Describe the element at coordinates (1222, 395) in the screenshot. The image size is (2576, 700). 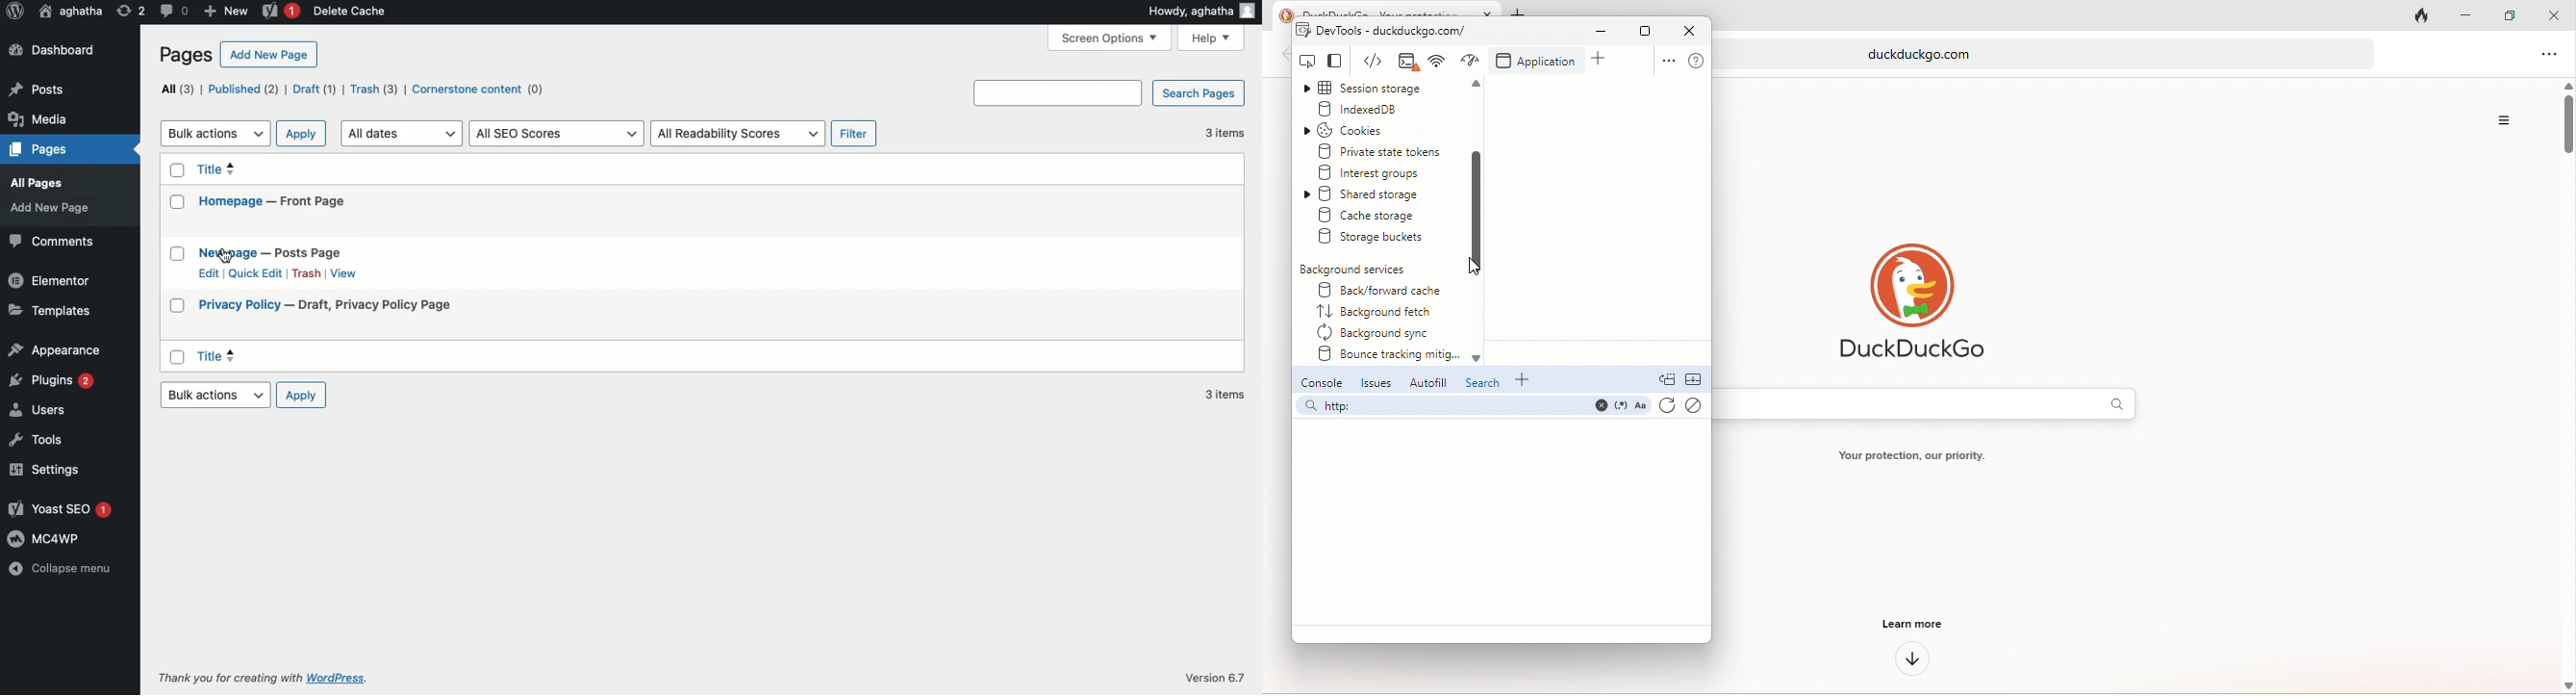
I see `3 items` at that location.